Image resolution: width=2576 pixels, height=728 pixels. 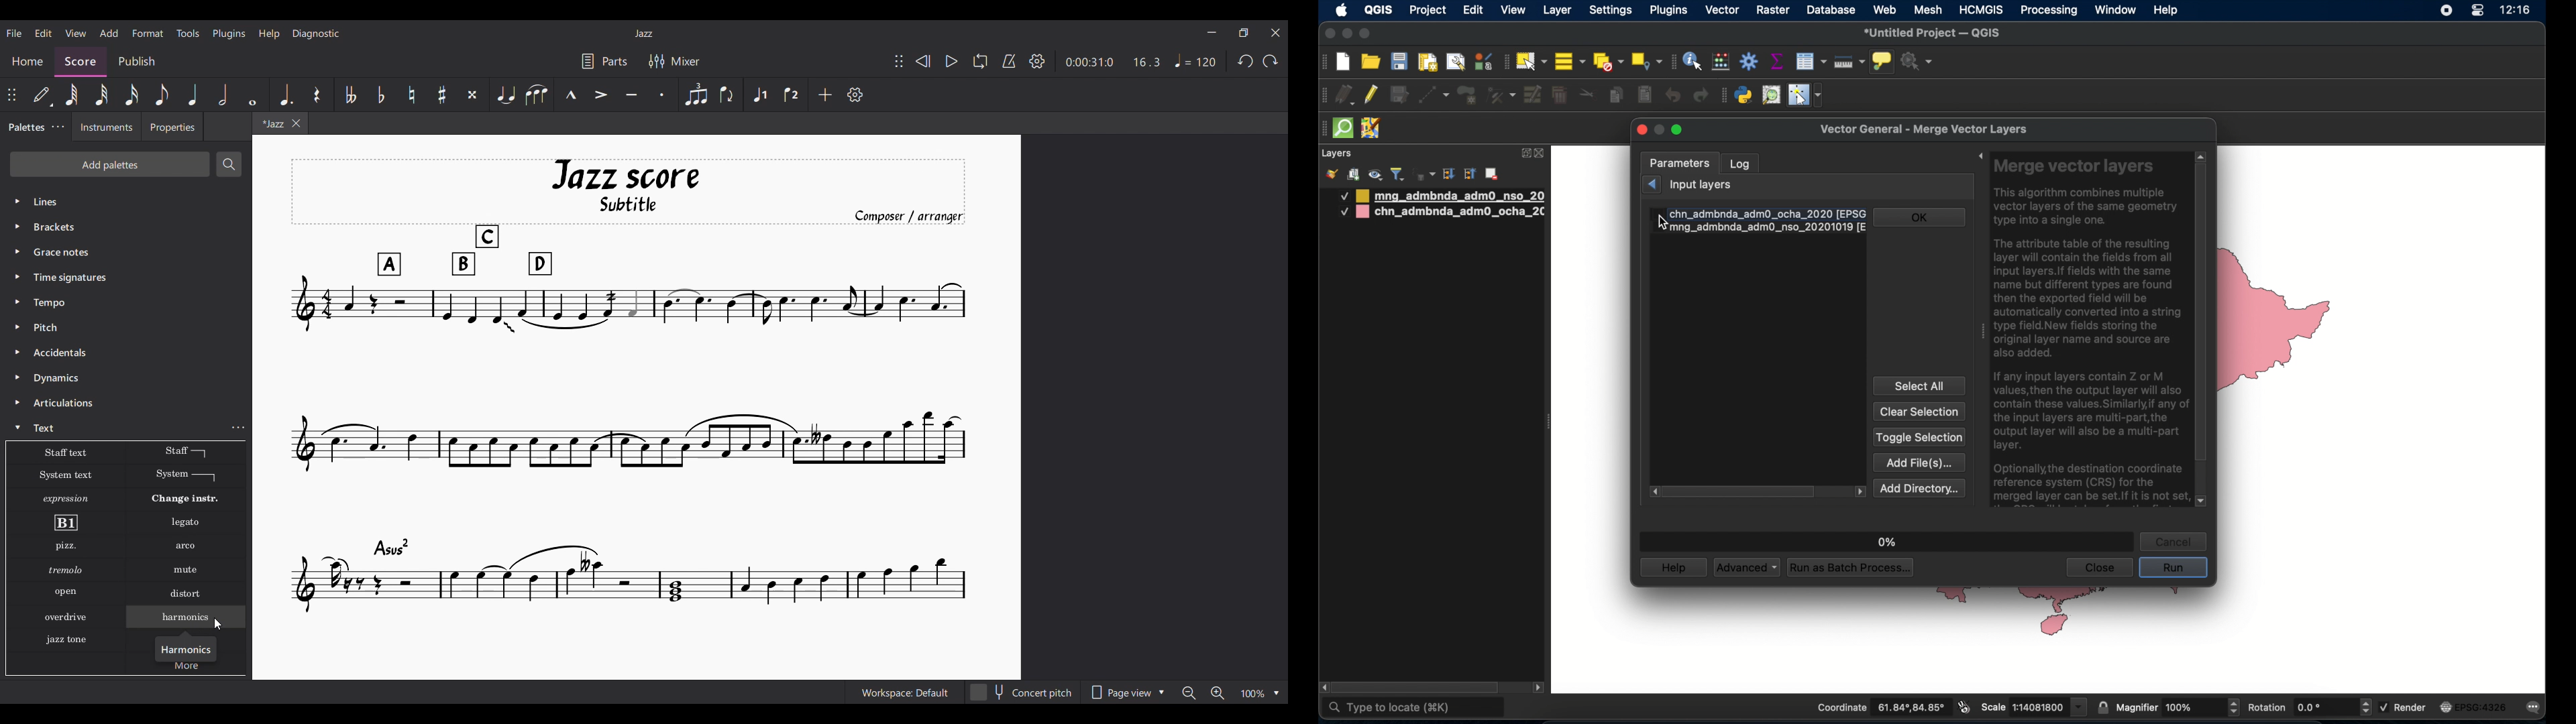 What do you see at coordinates (1399, 95) in the screenshot?
I see `save edits` at bounding box center [1399, 95].